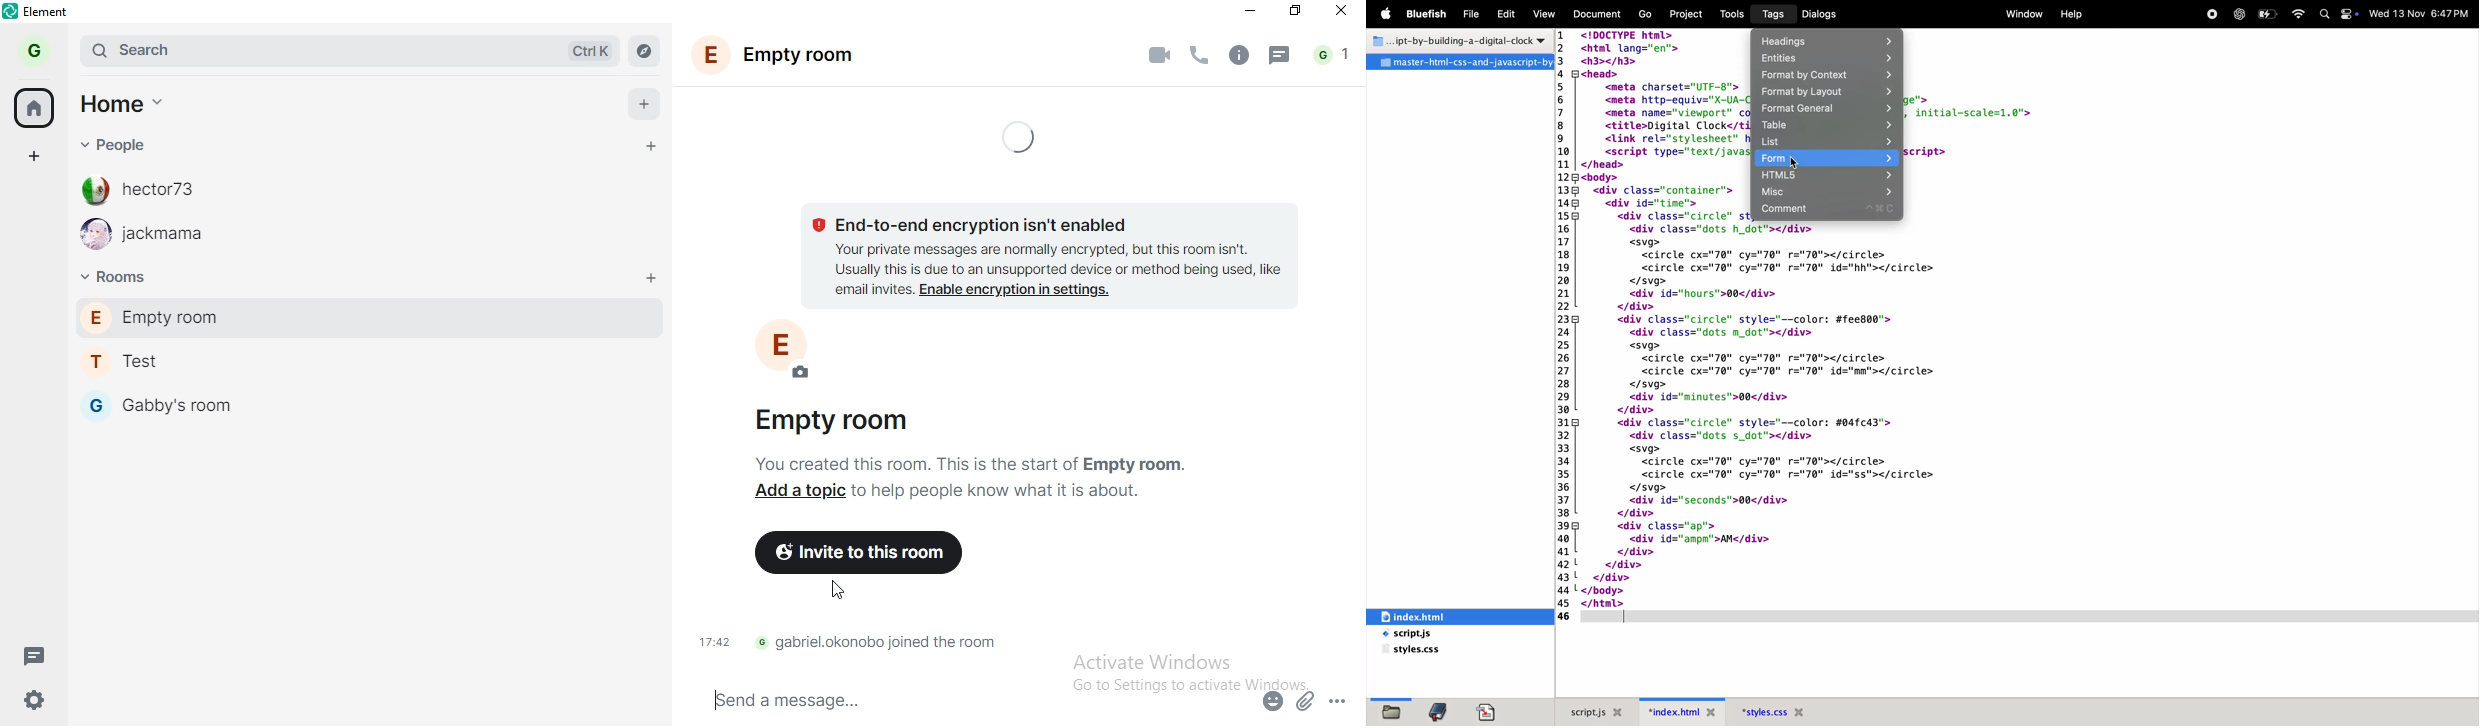  Describe the element at coordinates (2349, 14) in the screenshot. I see `Control center` at that location.